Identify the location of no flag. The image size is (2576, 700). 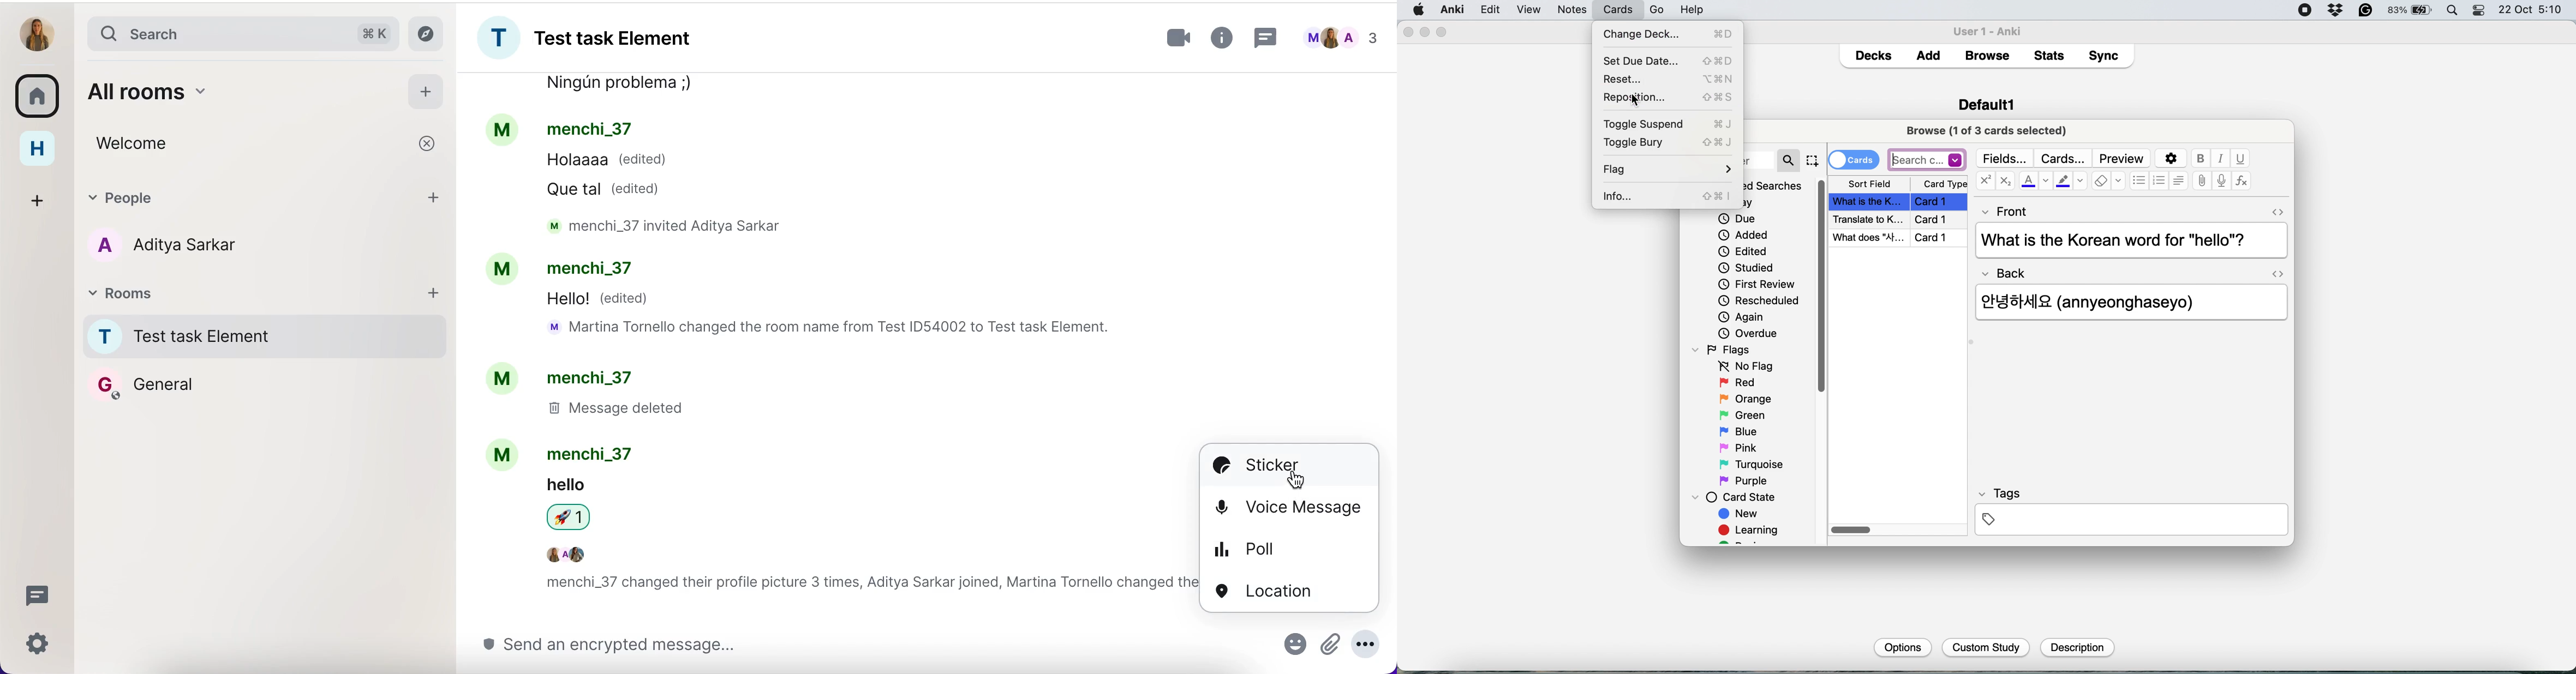
(1743, 367).